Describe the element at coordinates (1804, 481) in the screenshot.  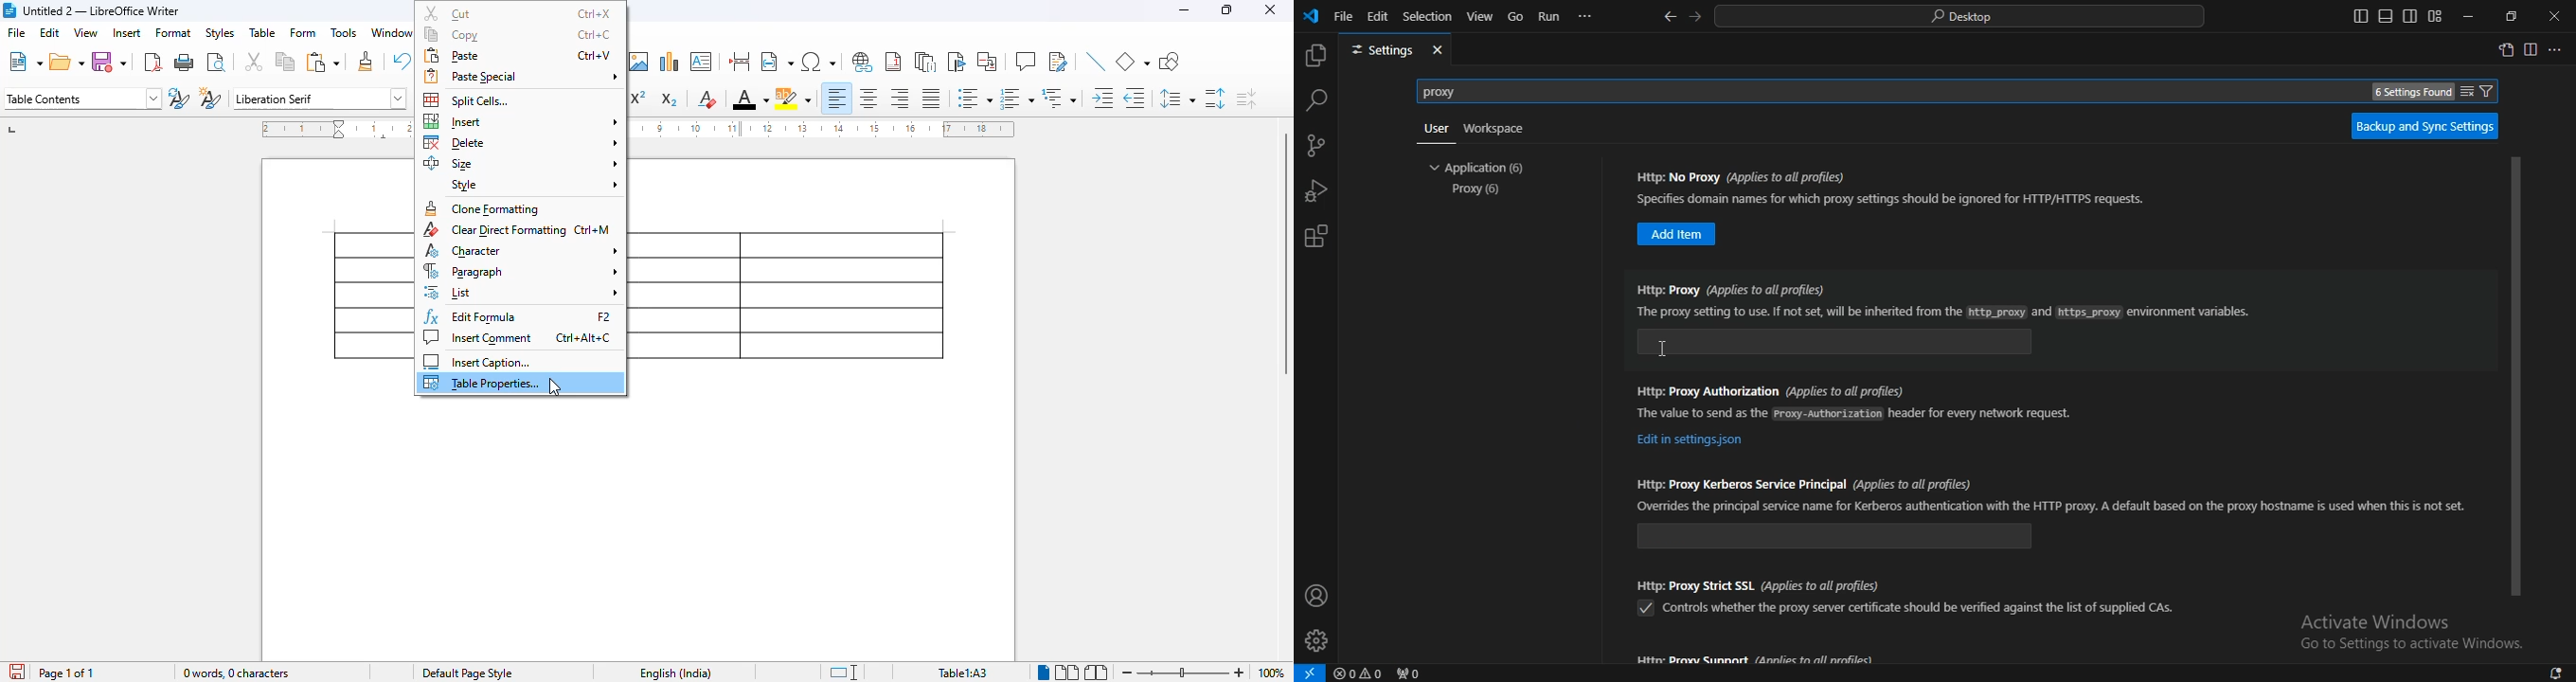
I see `https: proxy kerberos service principal` at that location.